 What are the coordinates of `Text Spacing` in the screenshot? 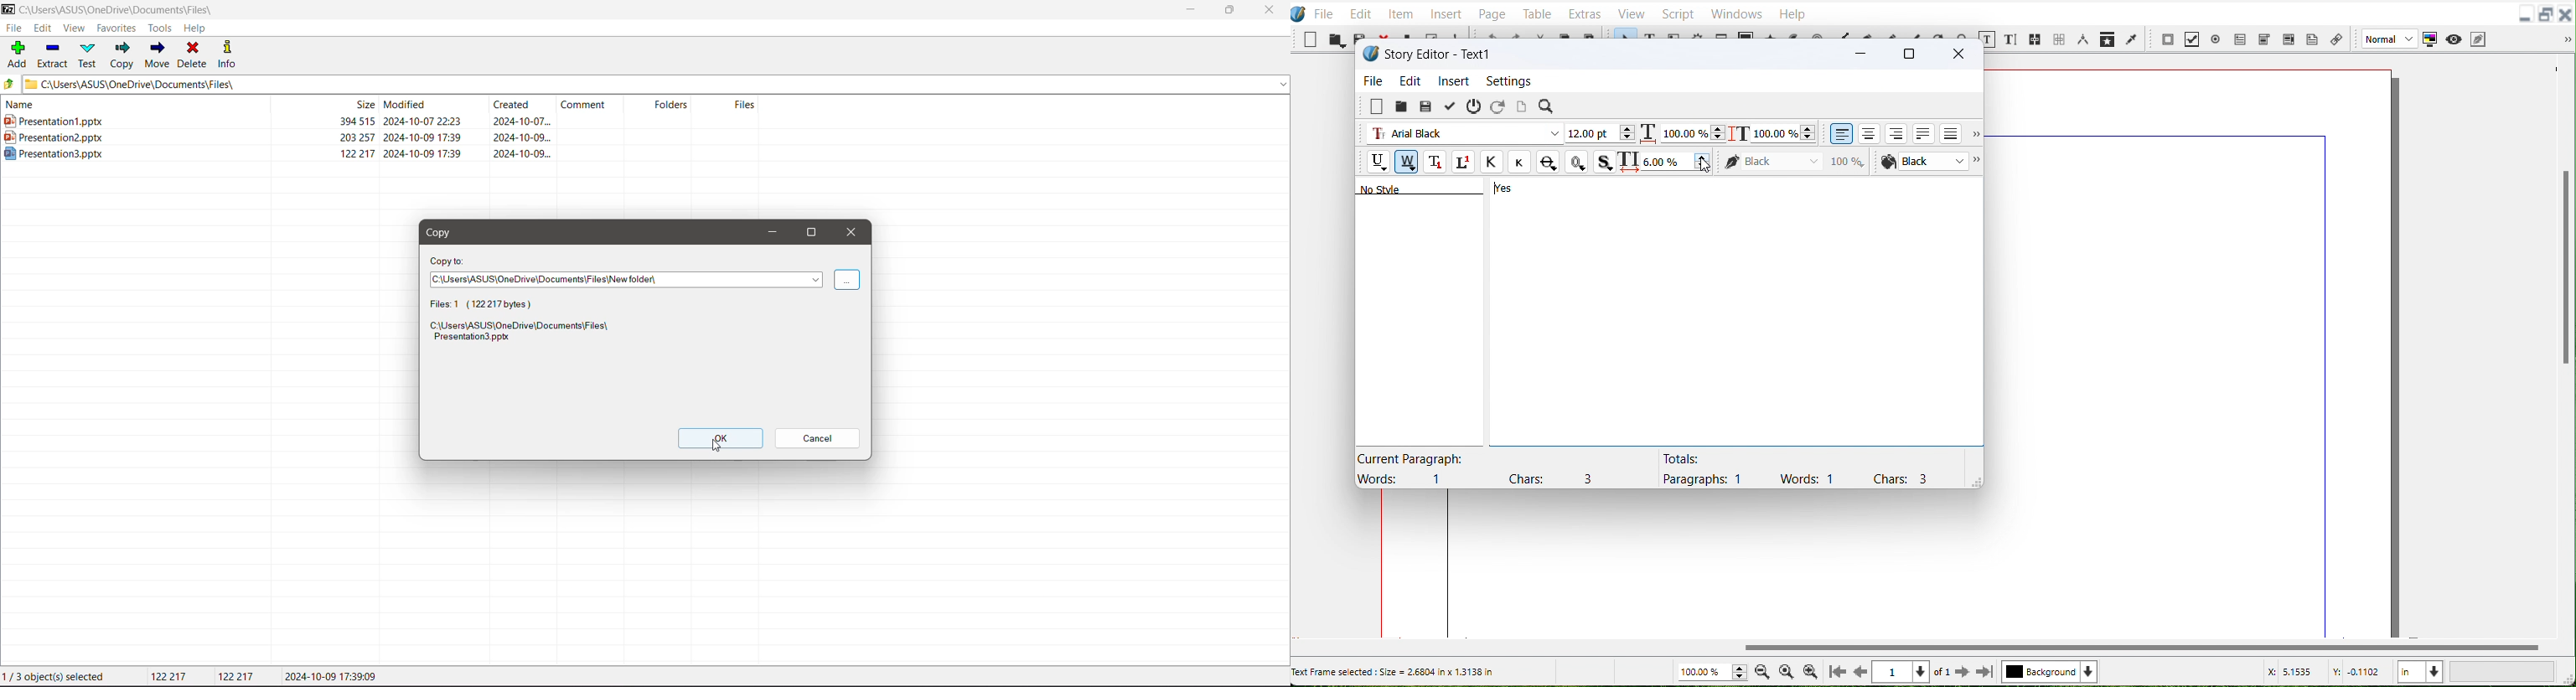 It's located at (1667, 160).